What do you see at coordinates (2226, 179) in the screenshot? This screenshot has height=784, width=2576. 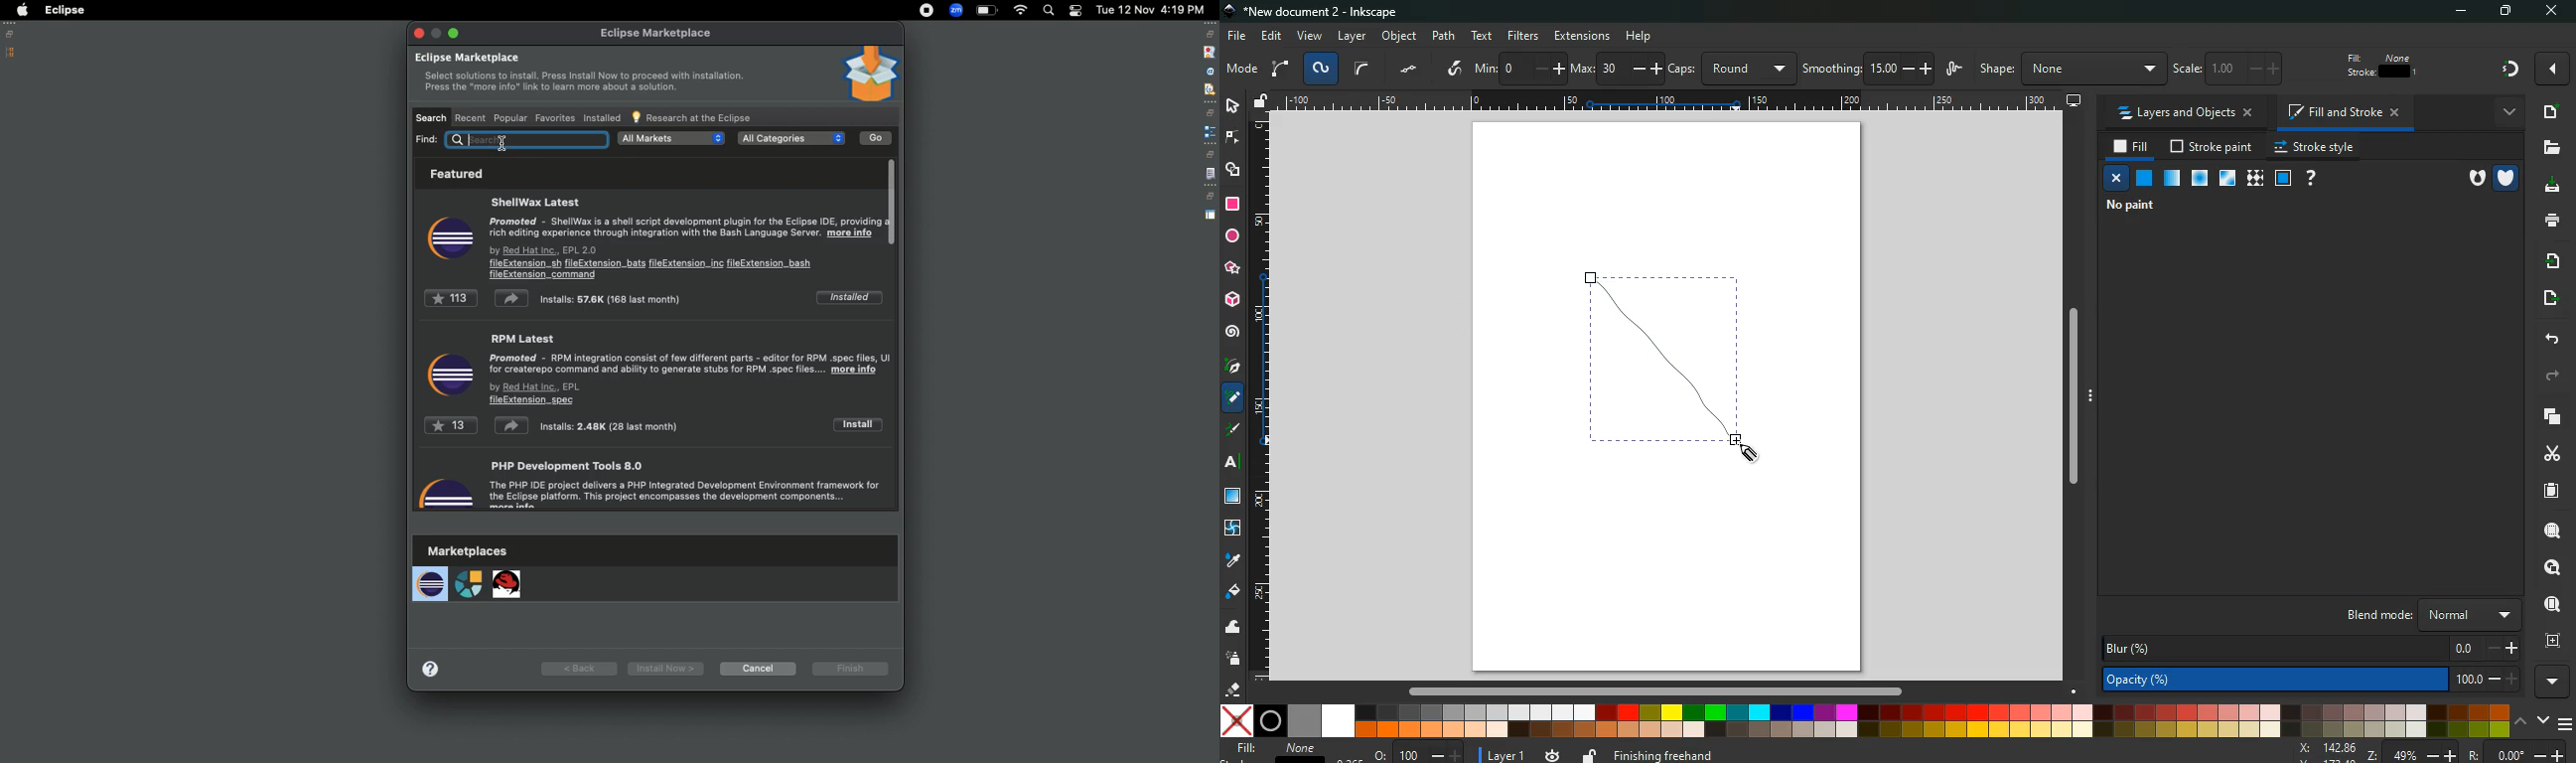 I see `window` at bounding box center [2226, 179].